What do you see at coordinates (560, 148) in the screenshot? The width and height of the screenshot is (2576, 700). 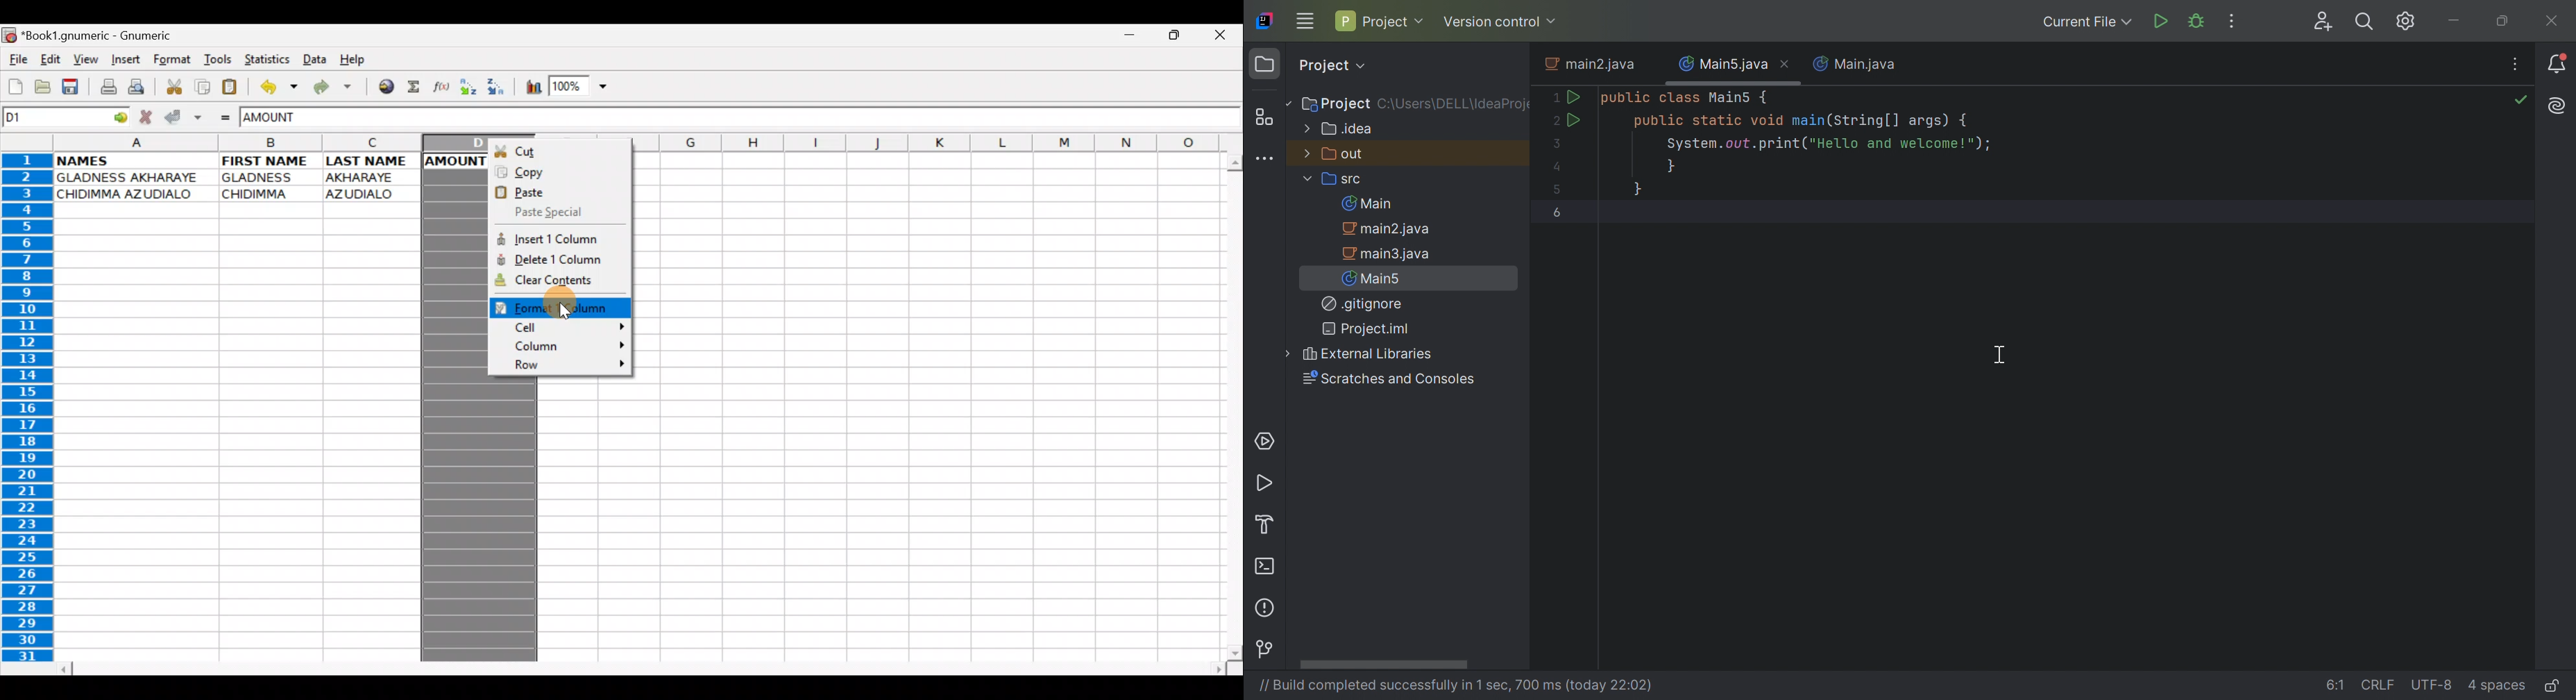 I see `Cut` at bounding box center [560, 148].